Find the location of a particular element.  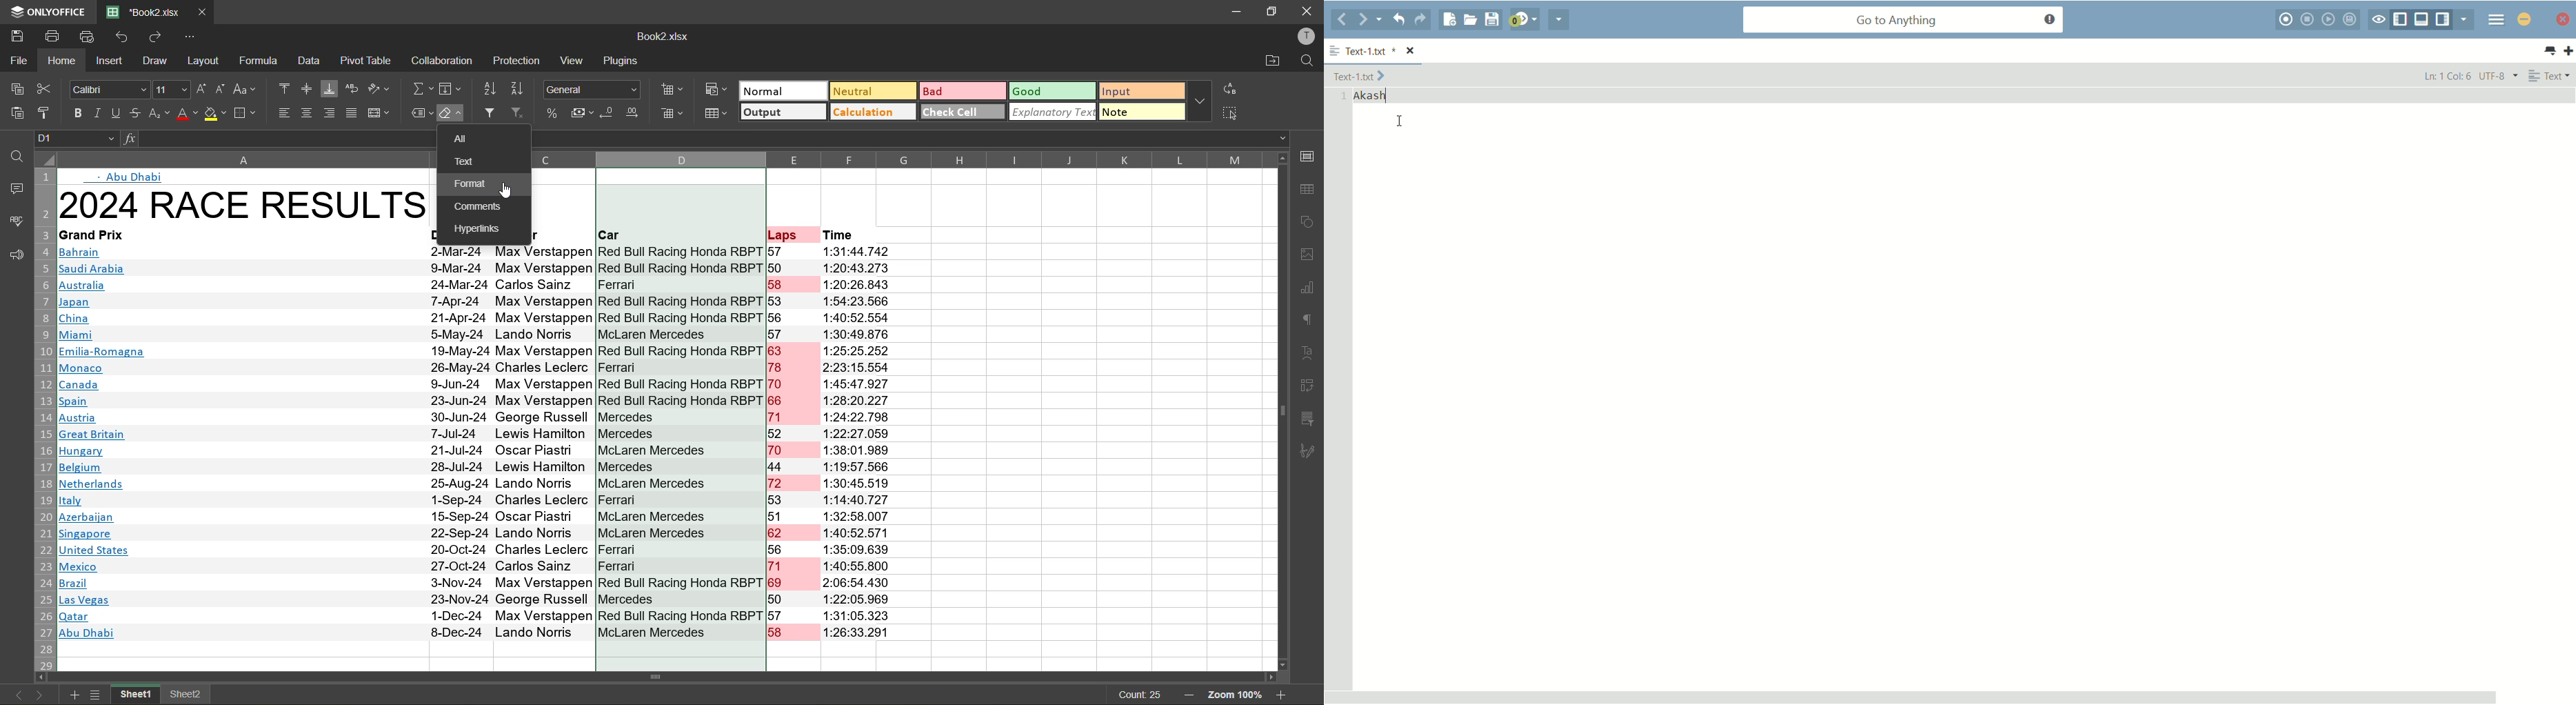

paste is located at coordinates (17, 113).